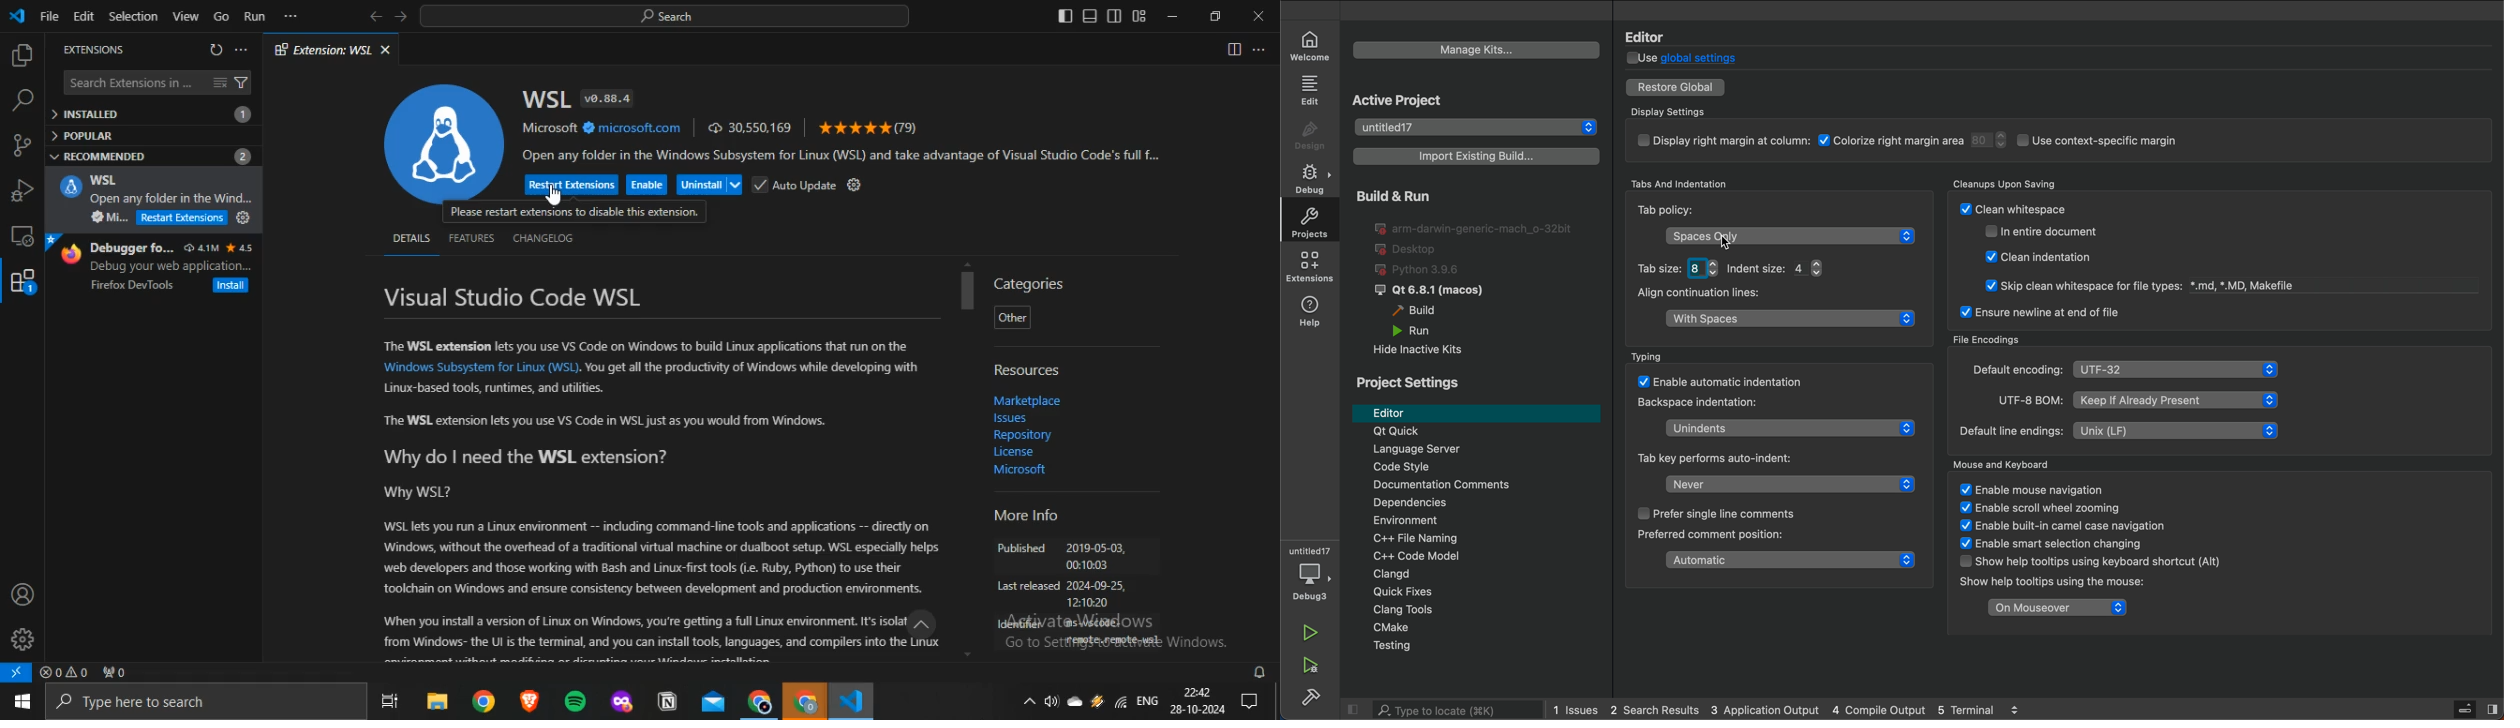 This screenshot has width=2520, height=728. What do you see at coordinates (1700, 210) in the screenshot?
I see `Tab policy` at bounding box center [1700, 210].